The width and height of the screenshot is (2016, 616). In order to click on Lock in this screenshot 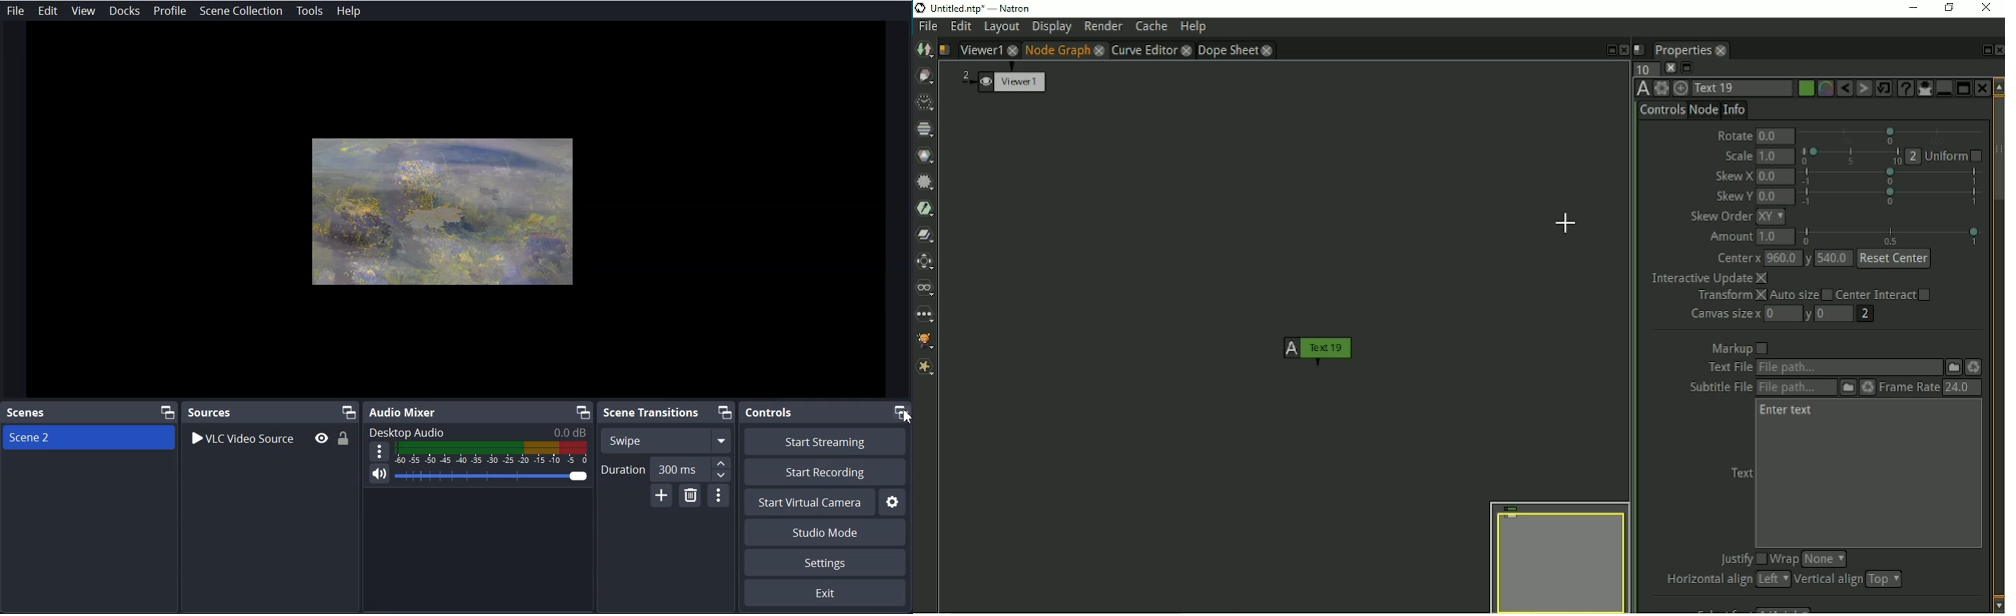, I will do `click(347, 438)`.